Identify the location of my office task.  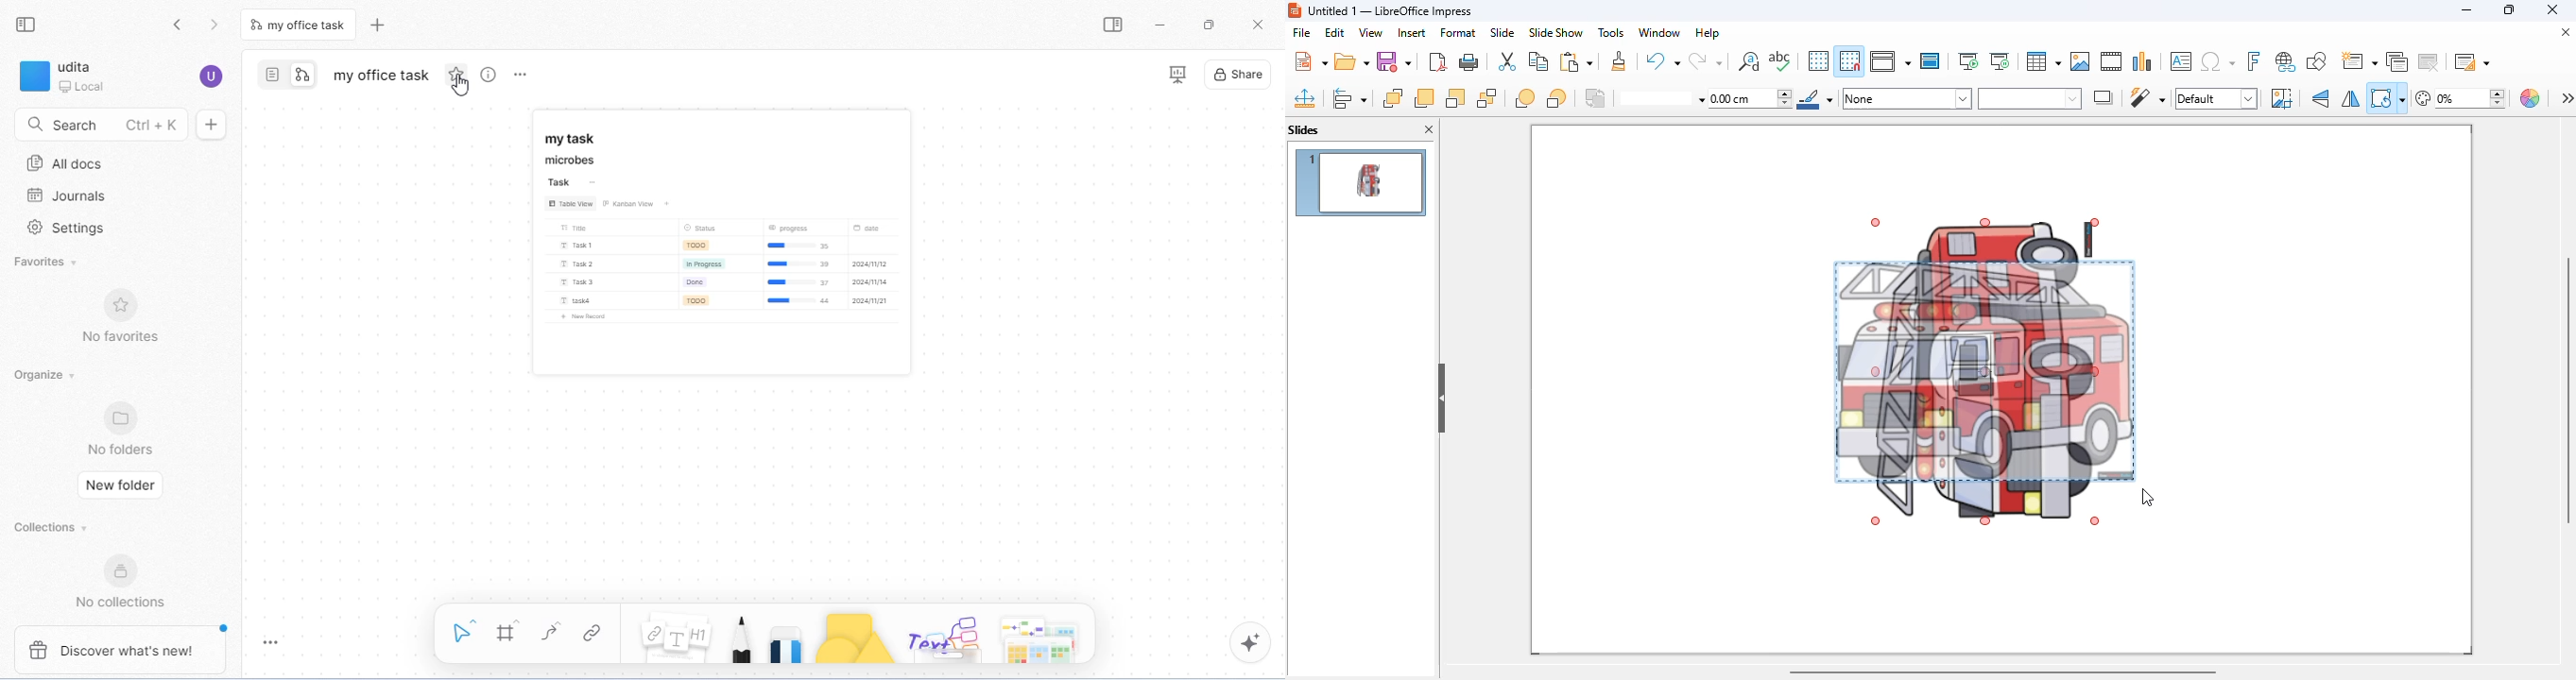
(384, 74).